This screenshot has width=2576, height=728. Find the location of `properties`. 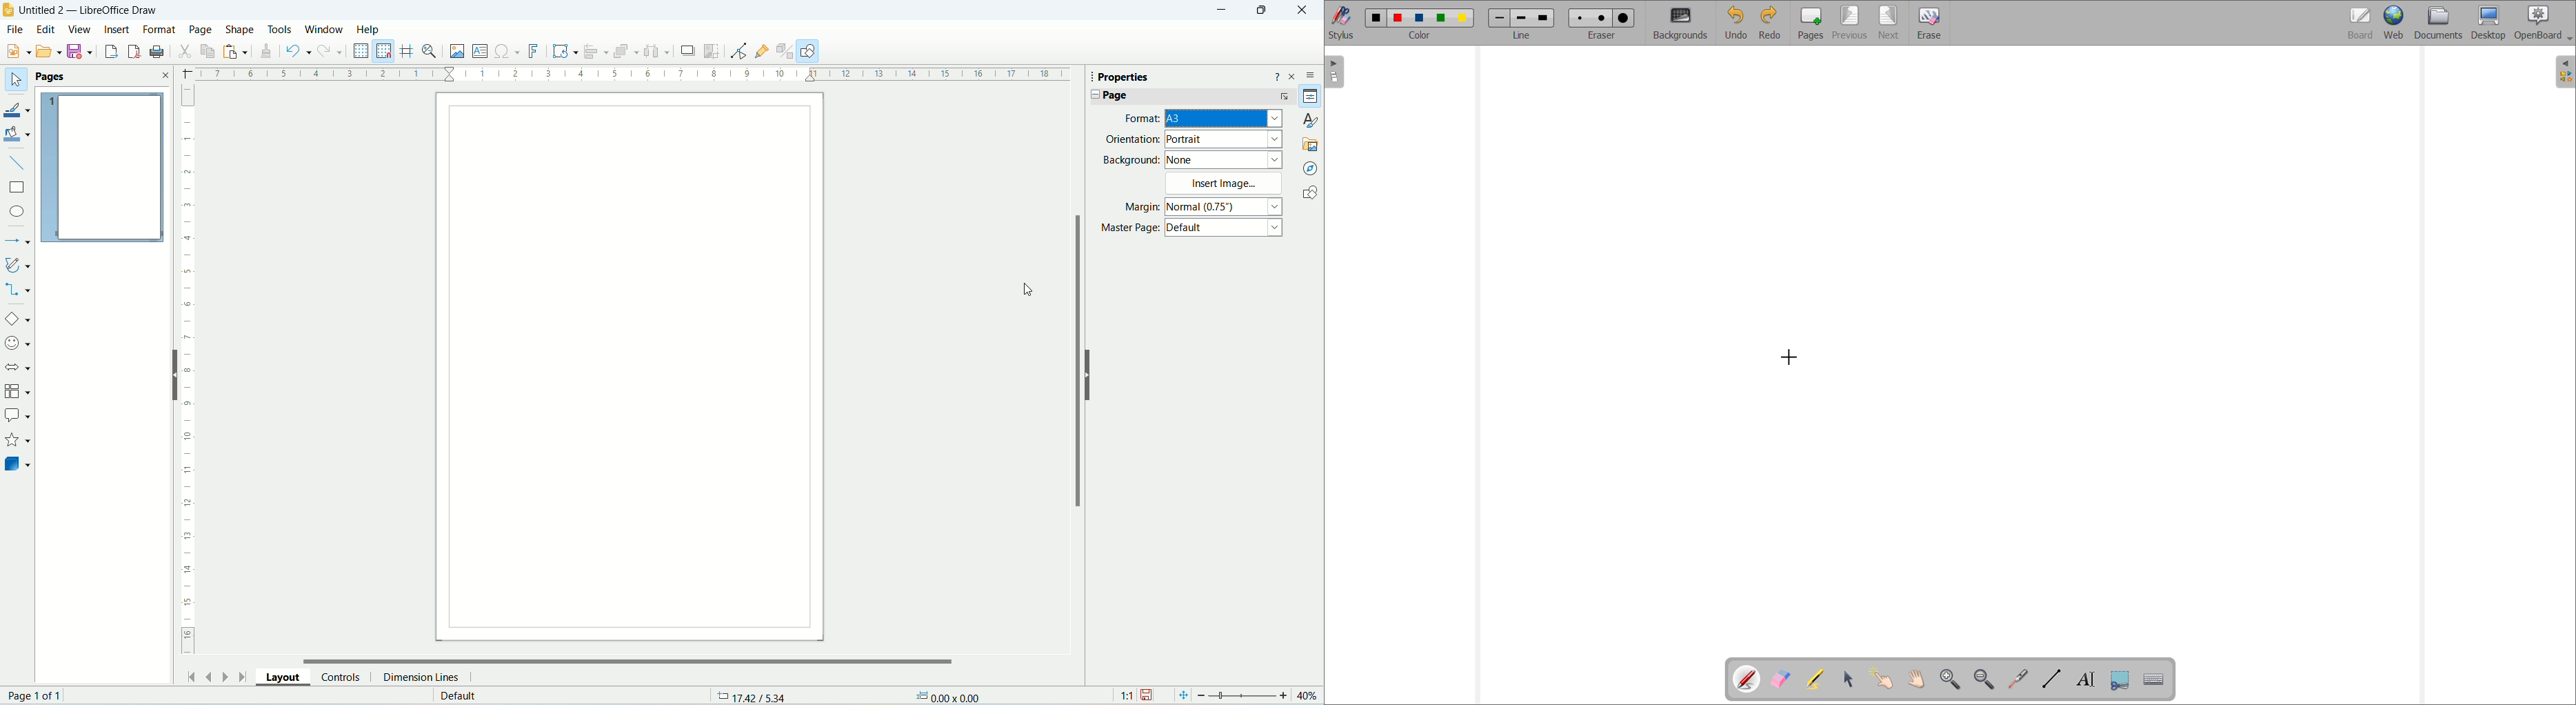

properties is located at coordinates (1310, 95).